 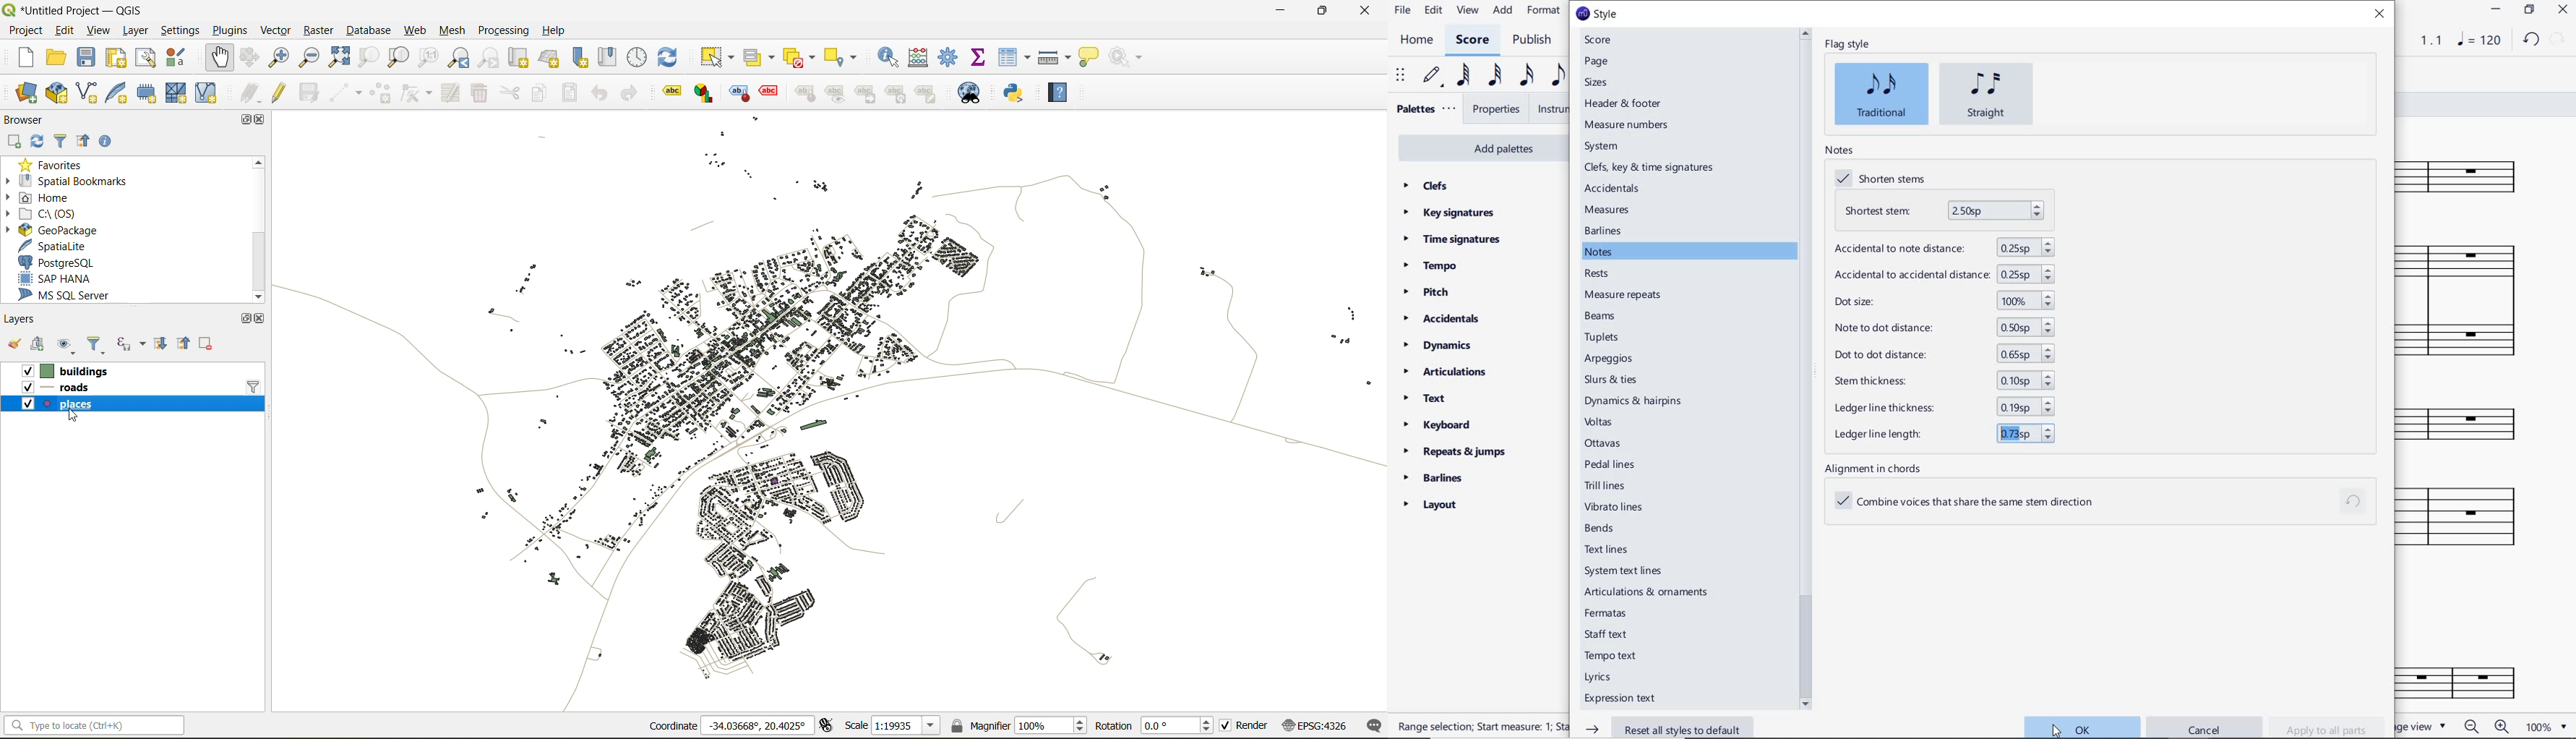 What do you see at coordinates (64, 30) in the screenshot?
I see `edit` at bounding box center [64, 30].